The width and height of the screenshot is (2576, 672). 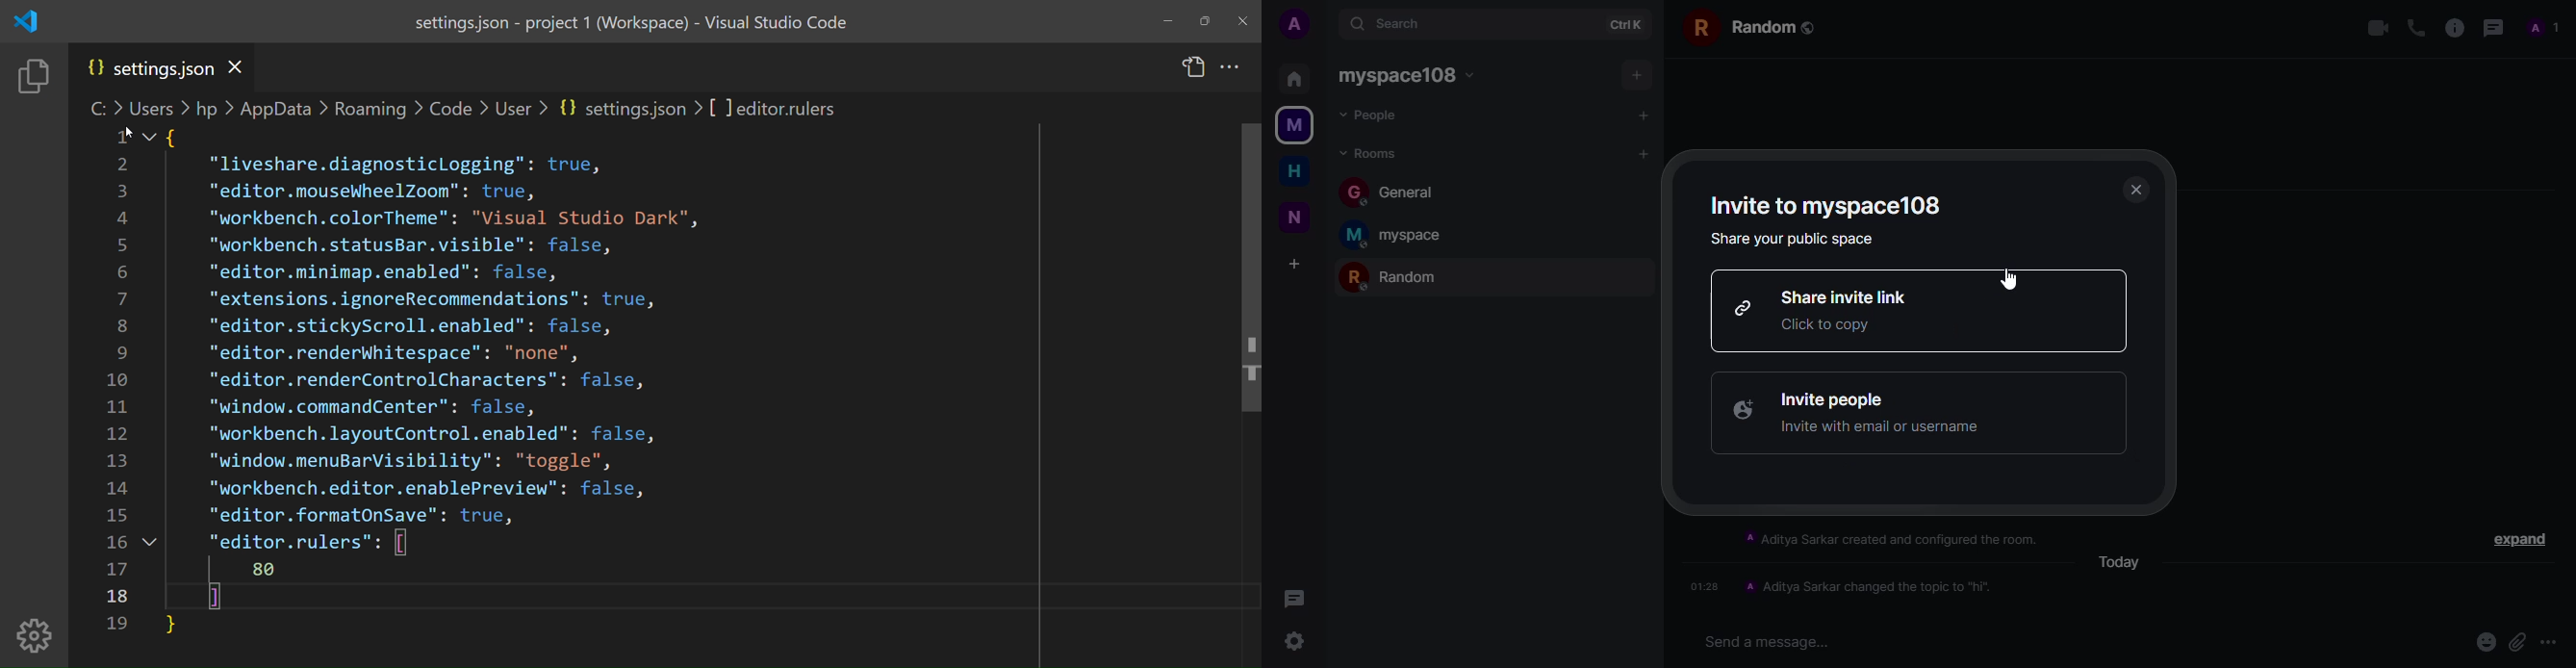 I want to click on add, so click(x=1295, y=264).